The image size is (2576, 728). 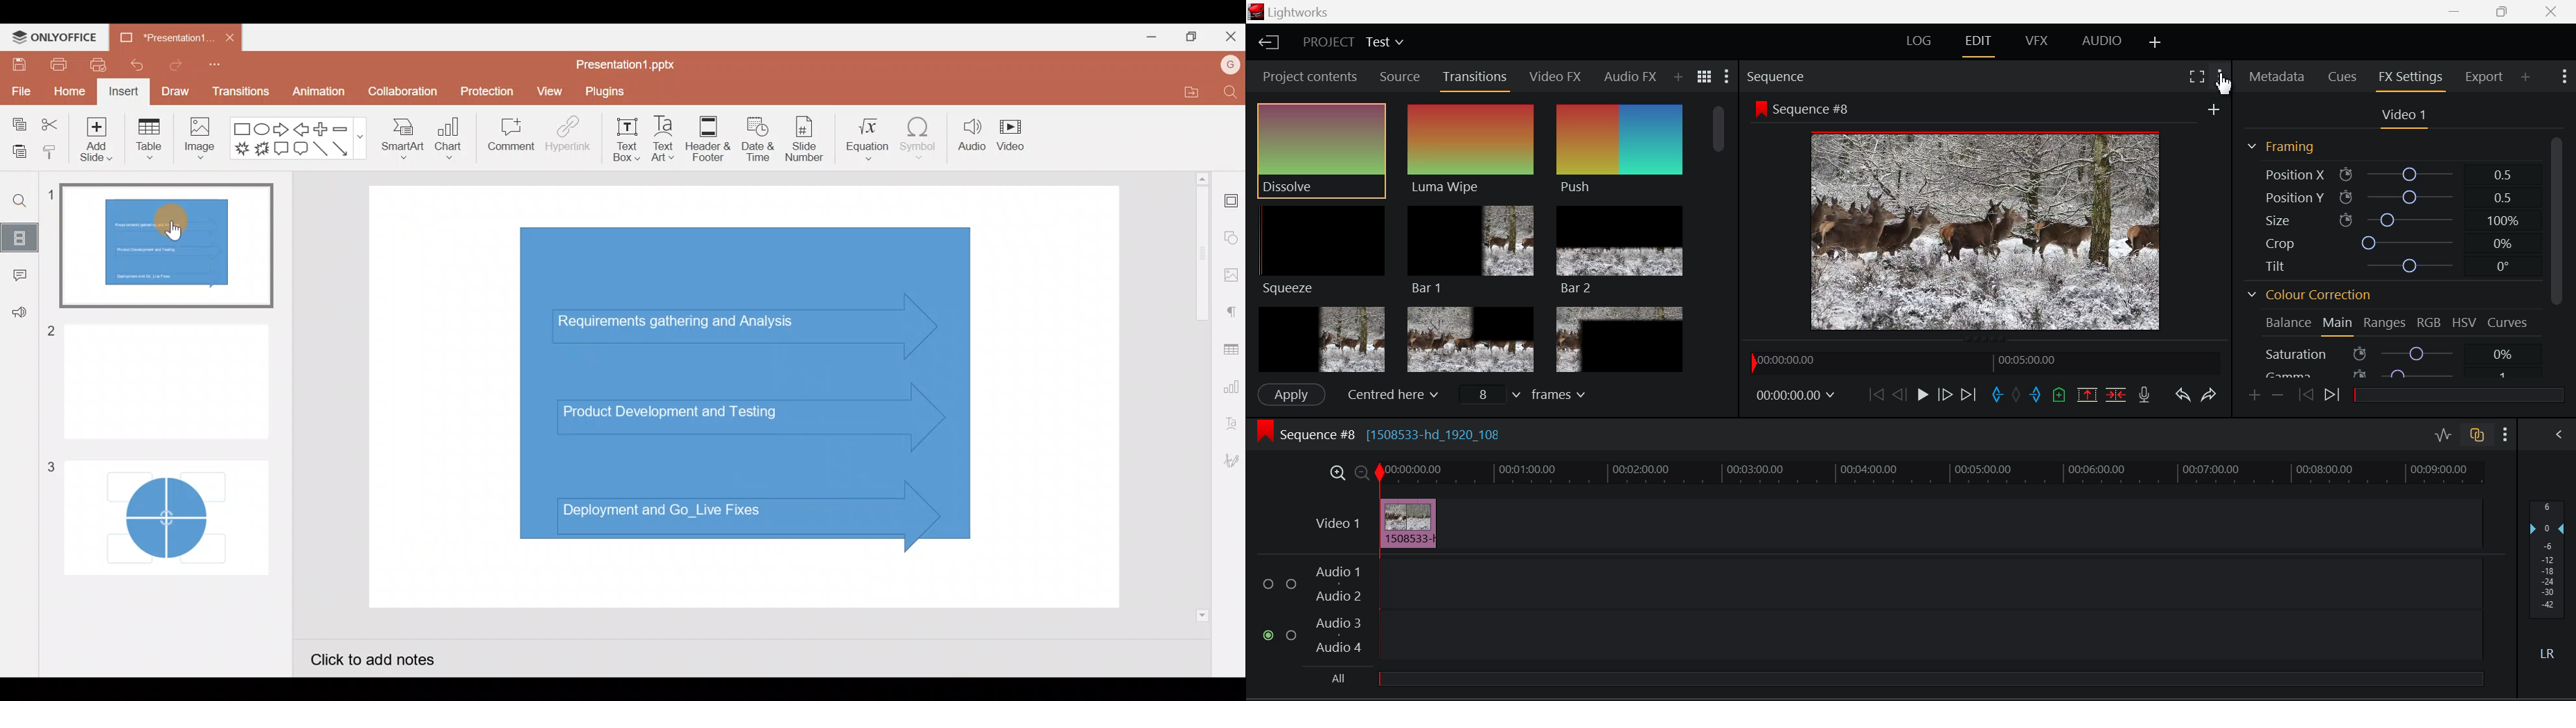 What do you see at coordinates (2182, 394) in the screenshot?
I see `Undo` at bounding box center [2182, 394].